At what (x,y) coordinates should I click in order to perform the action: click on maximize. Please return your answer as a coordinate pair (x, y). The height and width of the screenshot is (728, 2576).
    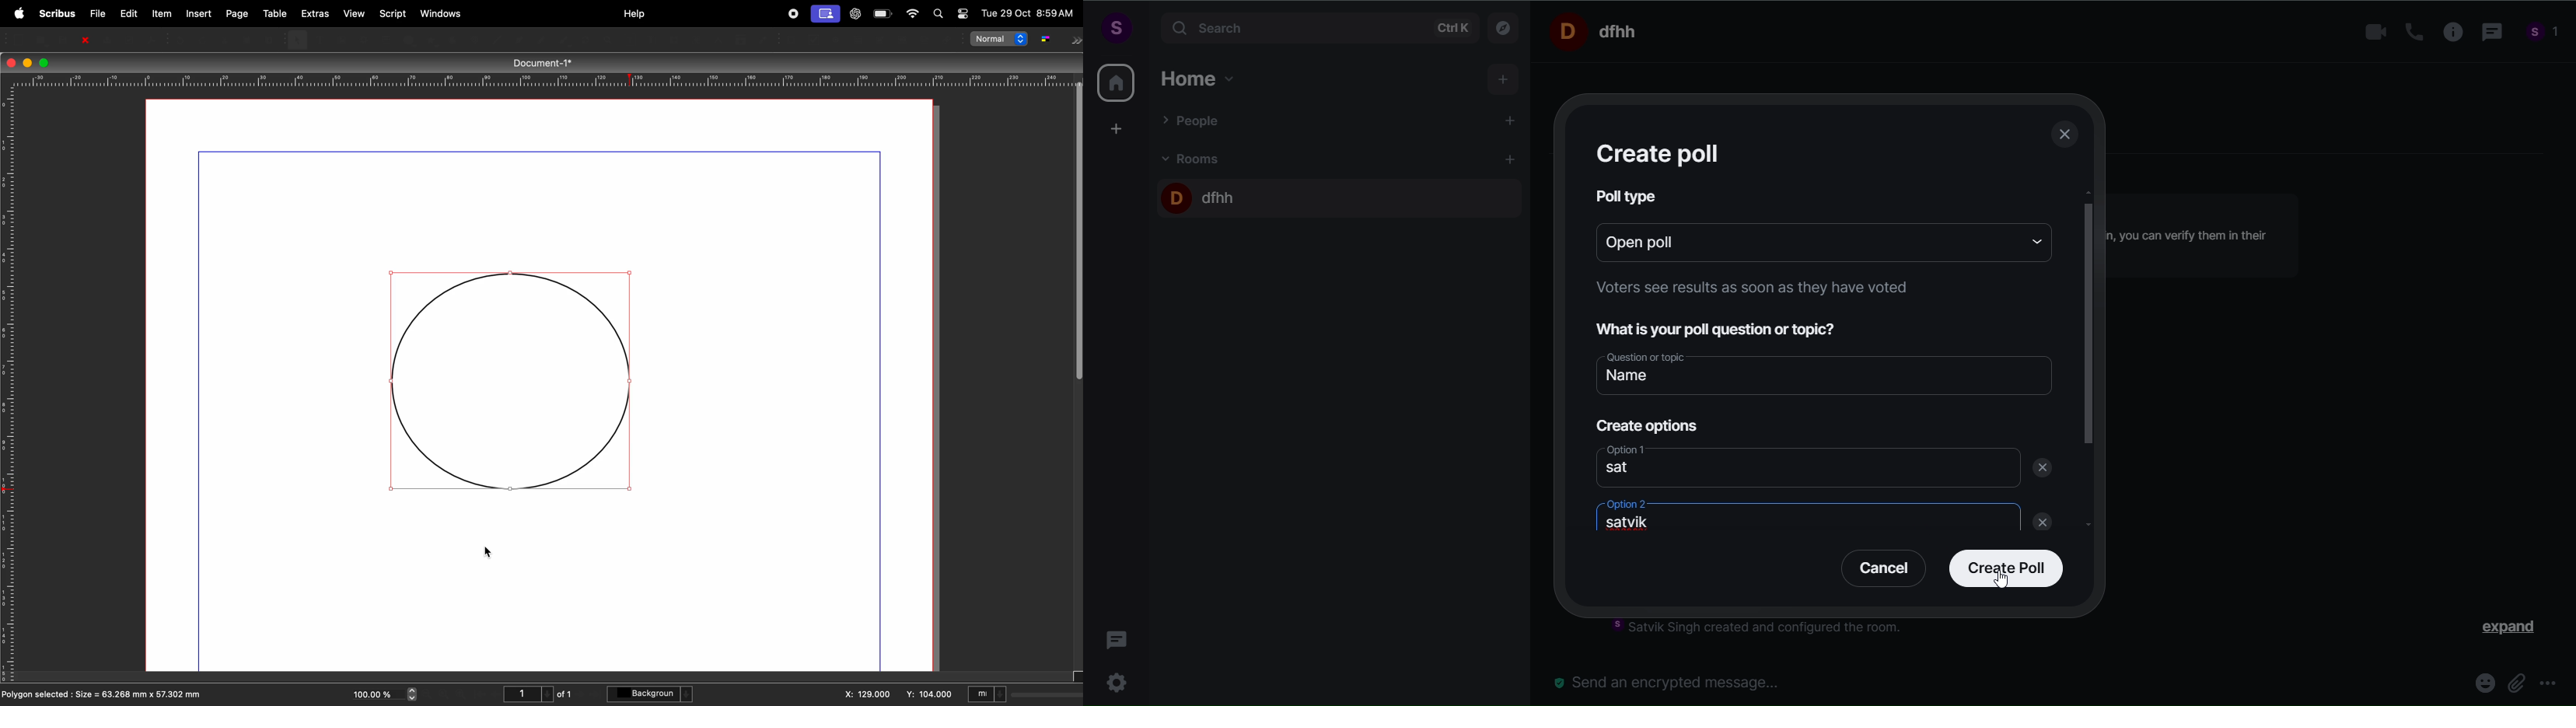
    Looking at the image, I should click on (45, 63).